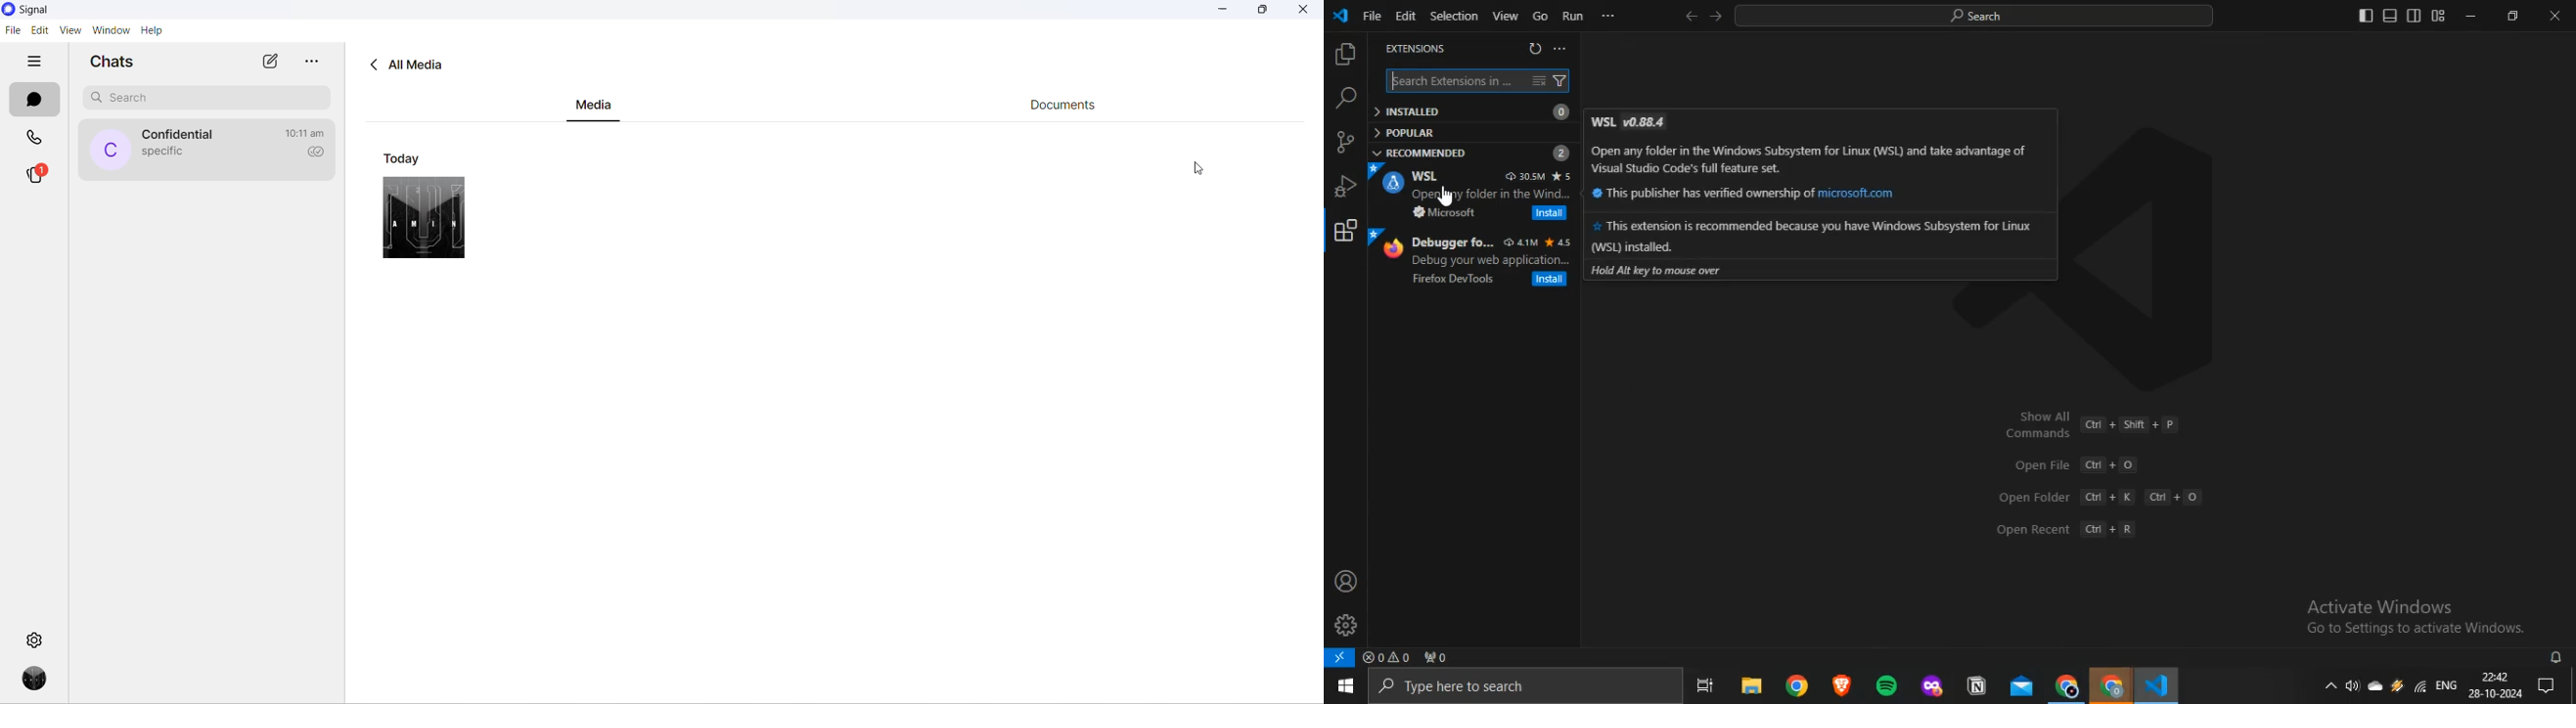  What do you see at coordinates (2557, 657) in the screenshot?
I see `notifications` at bounding box center [2557, 657].